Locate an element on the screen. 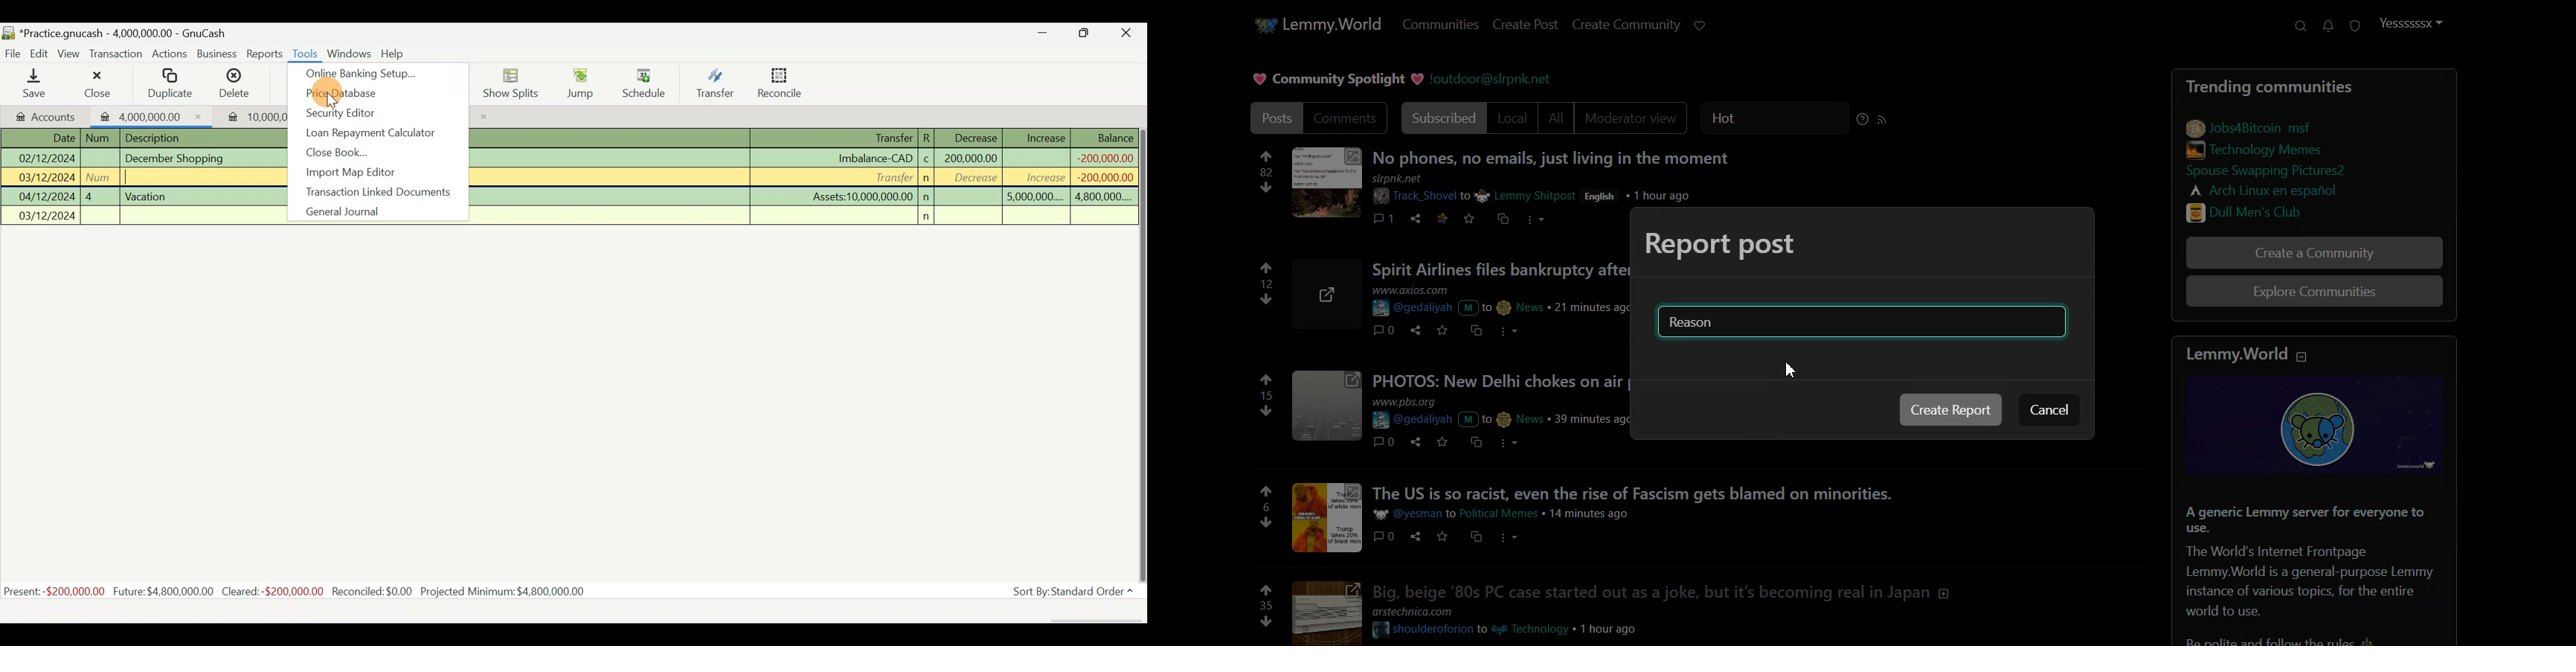 Image resolution: width=2576 pixels, height=672 pixels. cursor is located at coordinates (335, 100).